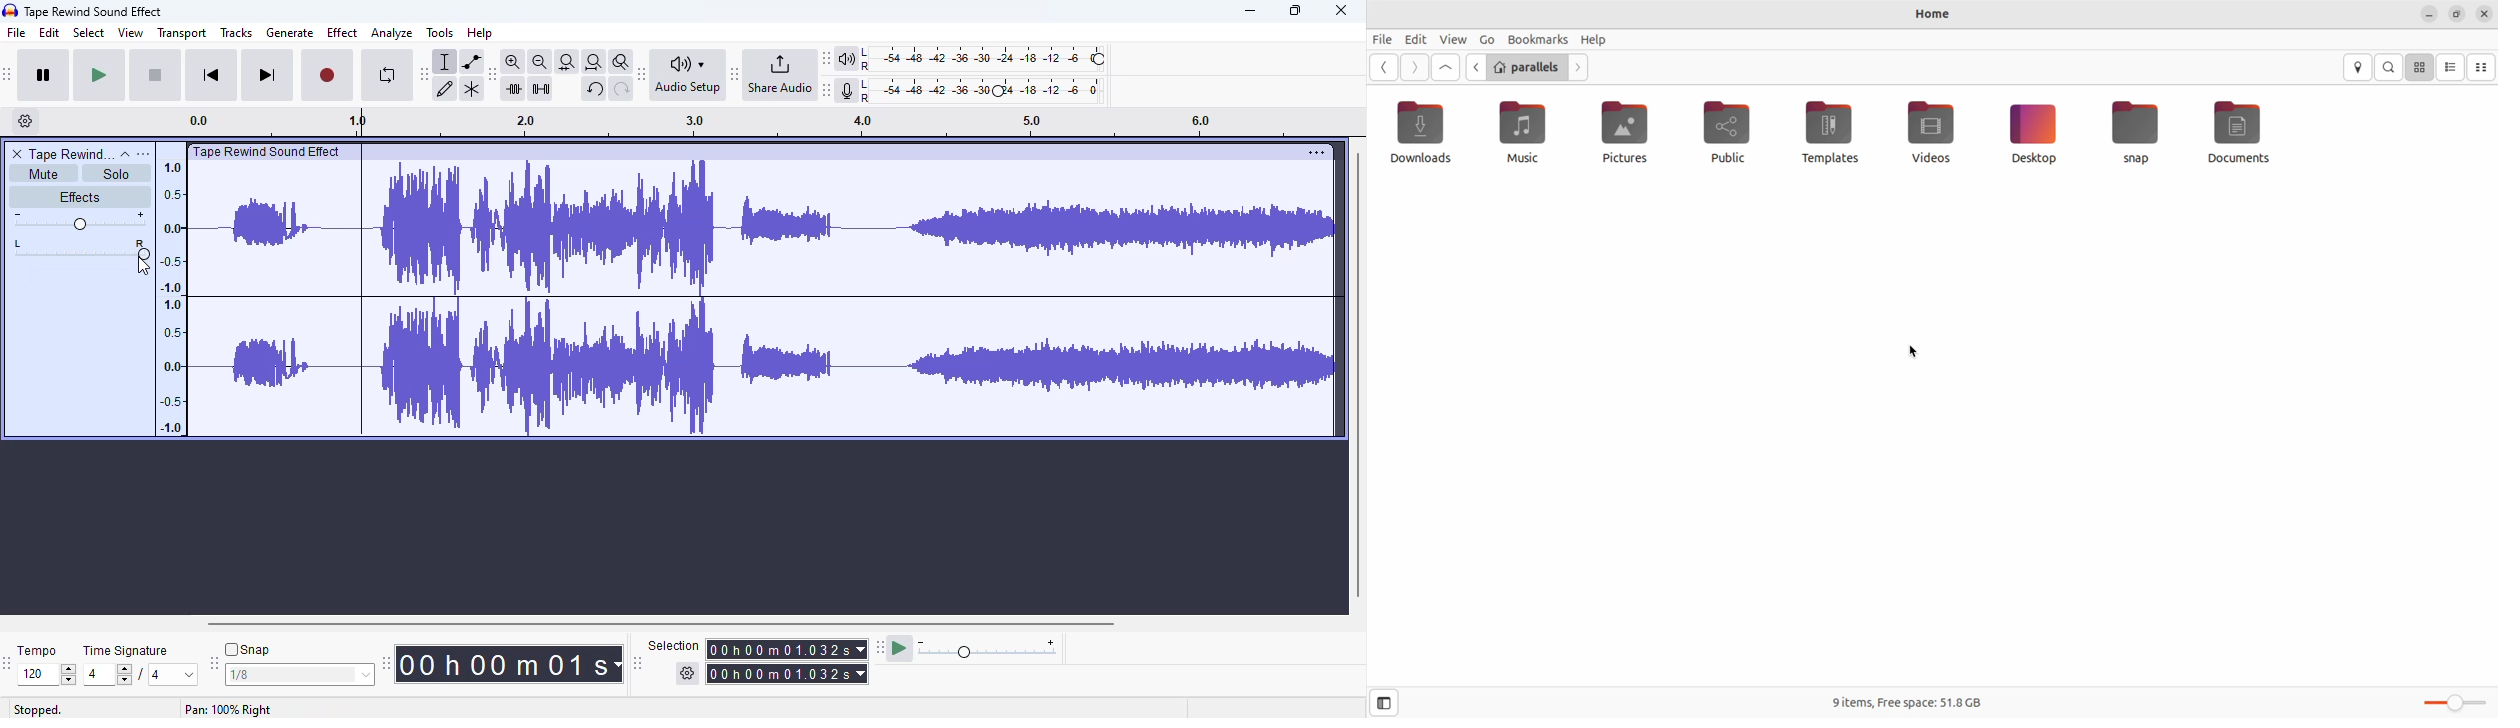 The height and width of the screenshot is (728, 2520). I want to click on redo, so click(622, 90).